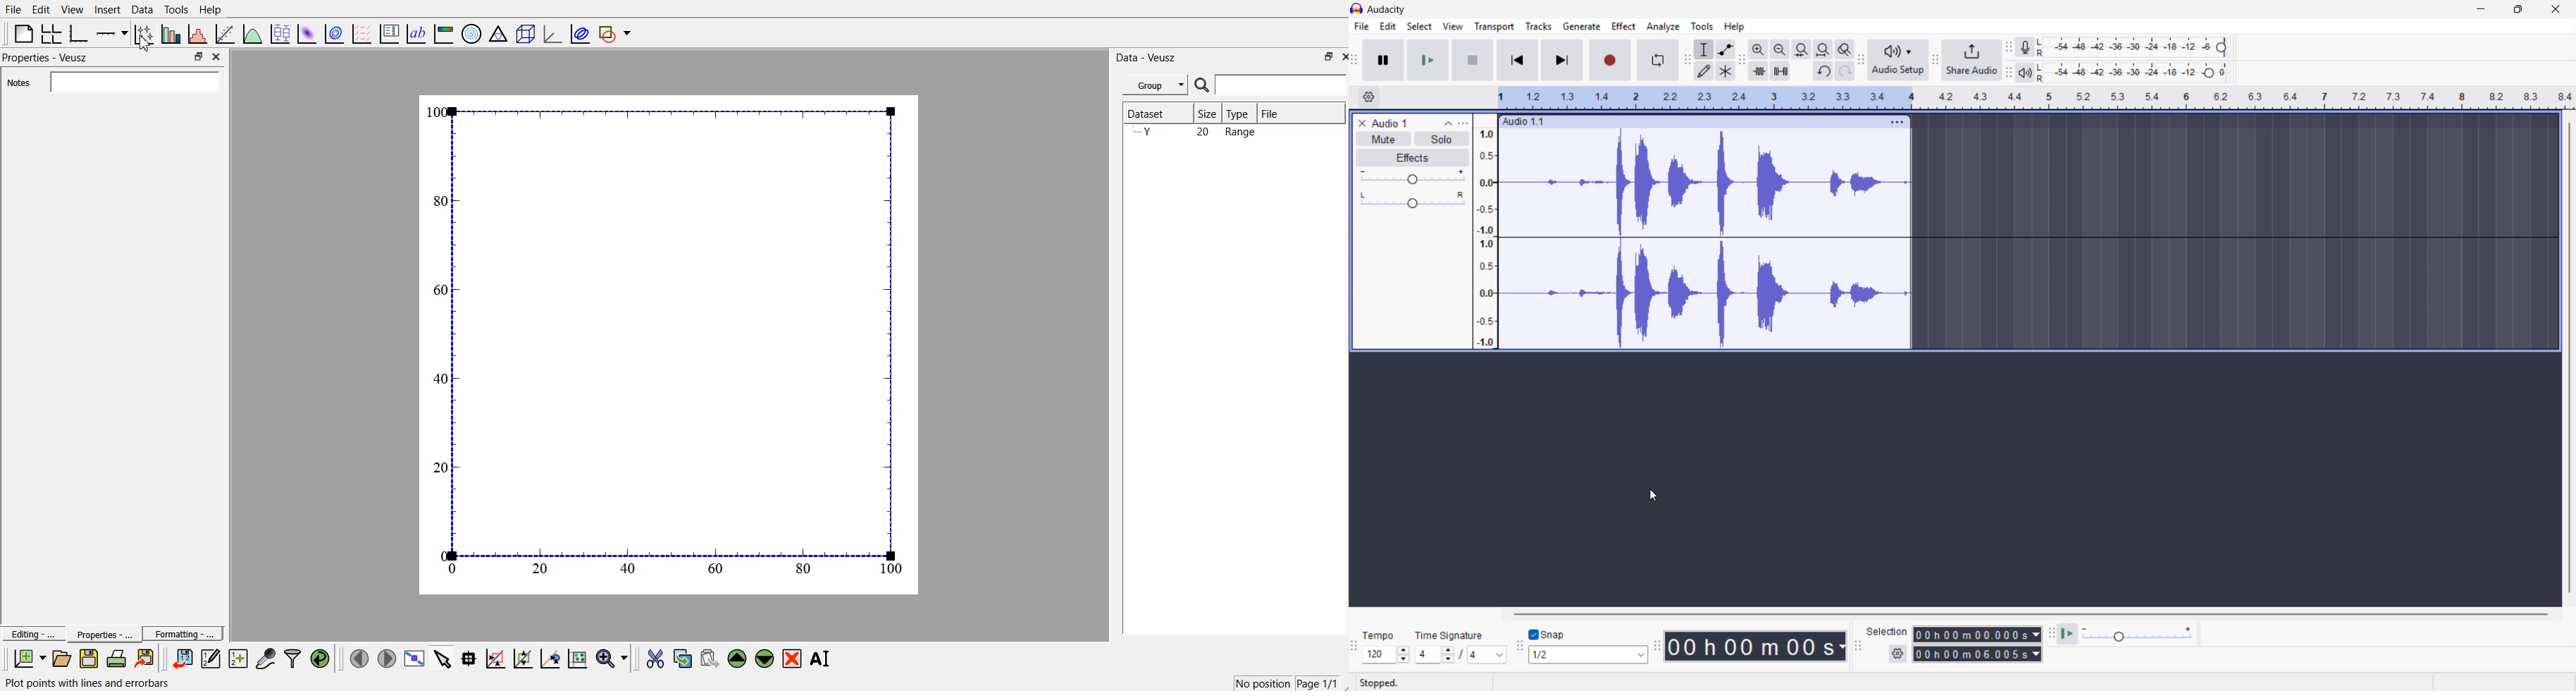 The width and height of the screenshot is (2576, 700). Describe the element at coordinates (2137, 635) in the screenshot. I see `Playback speed` at that location.